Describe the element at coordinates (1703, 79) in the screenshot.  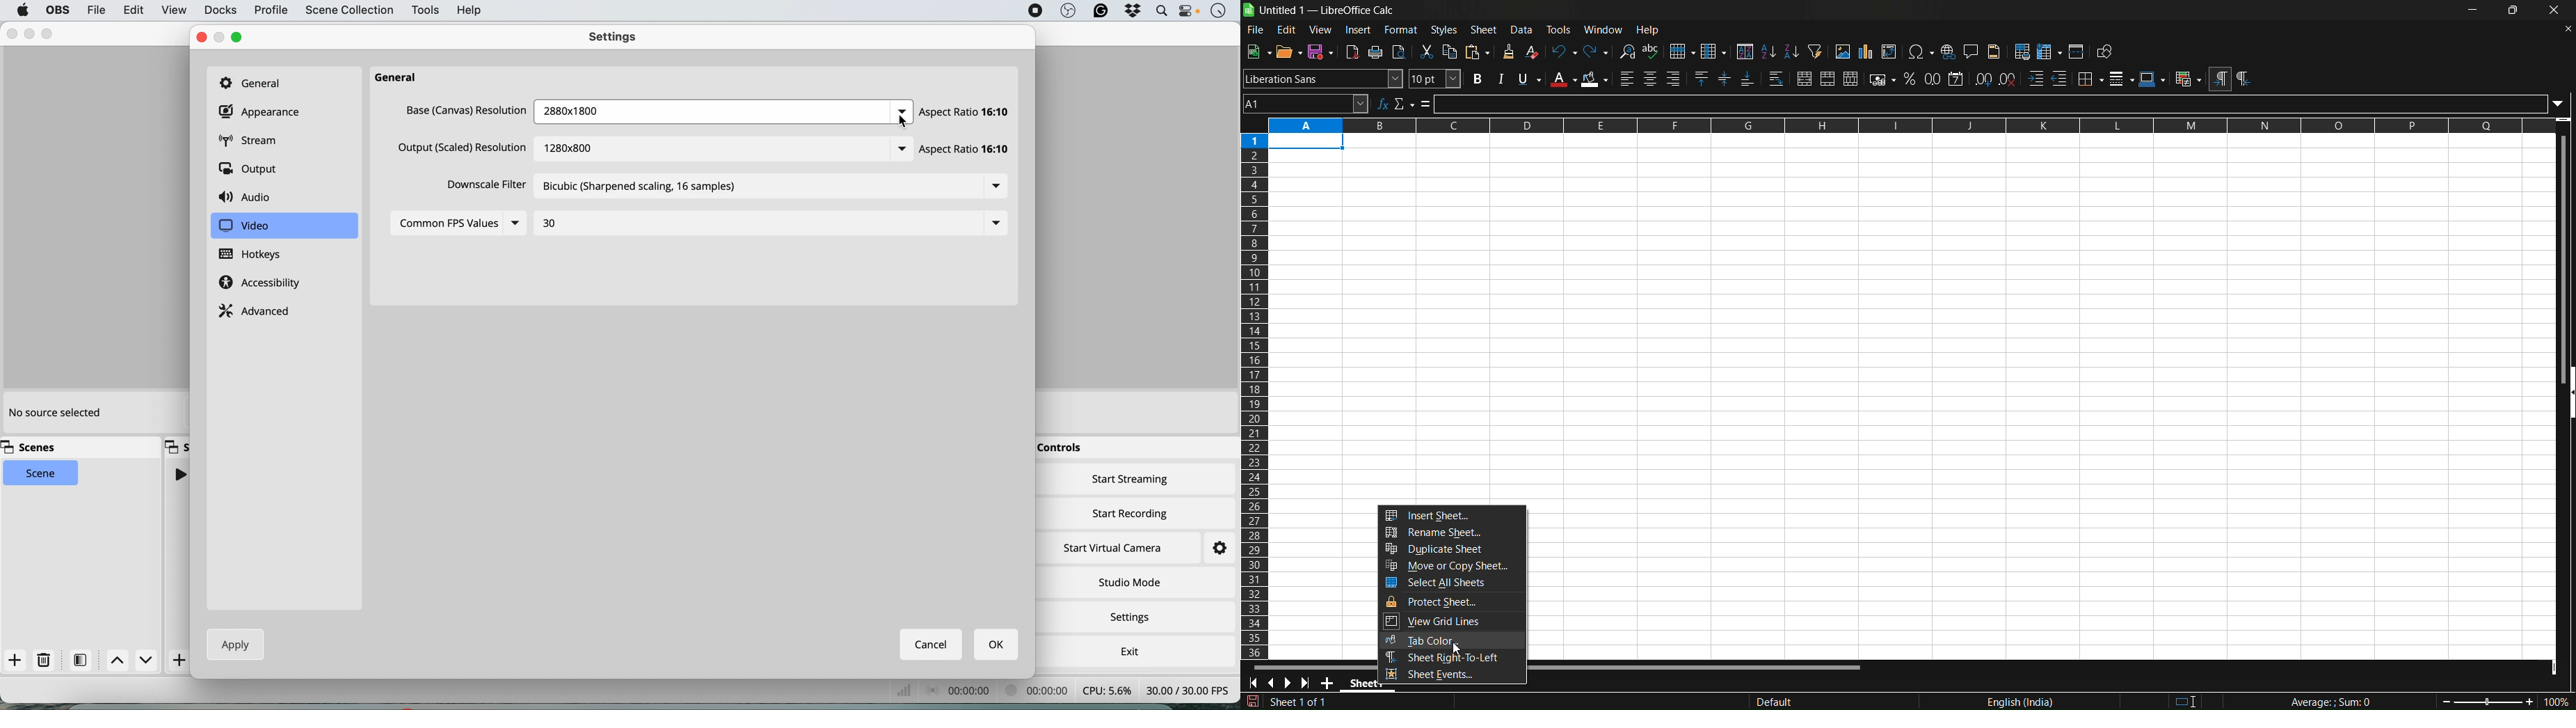
I see `align top` at that location.